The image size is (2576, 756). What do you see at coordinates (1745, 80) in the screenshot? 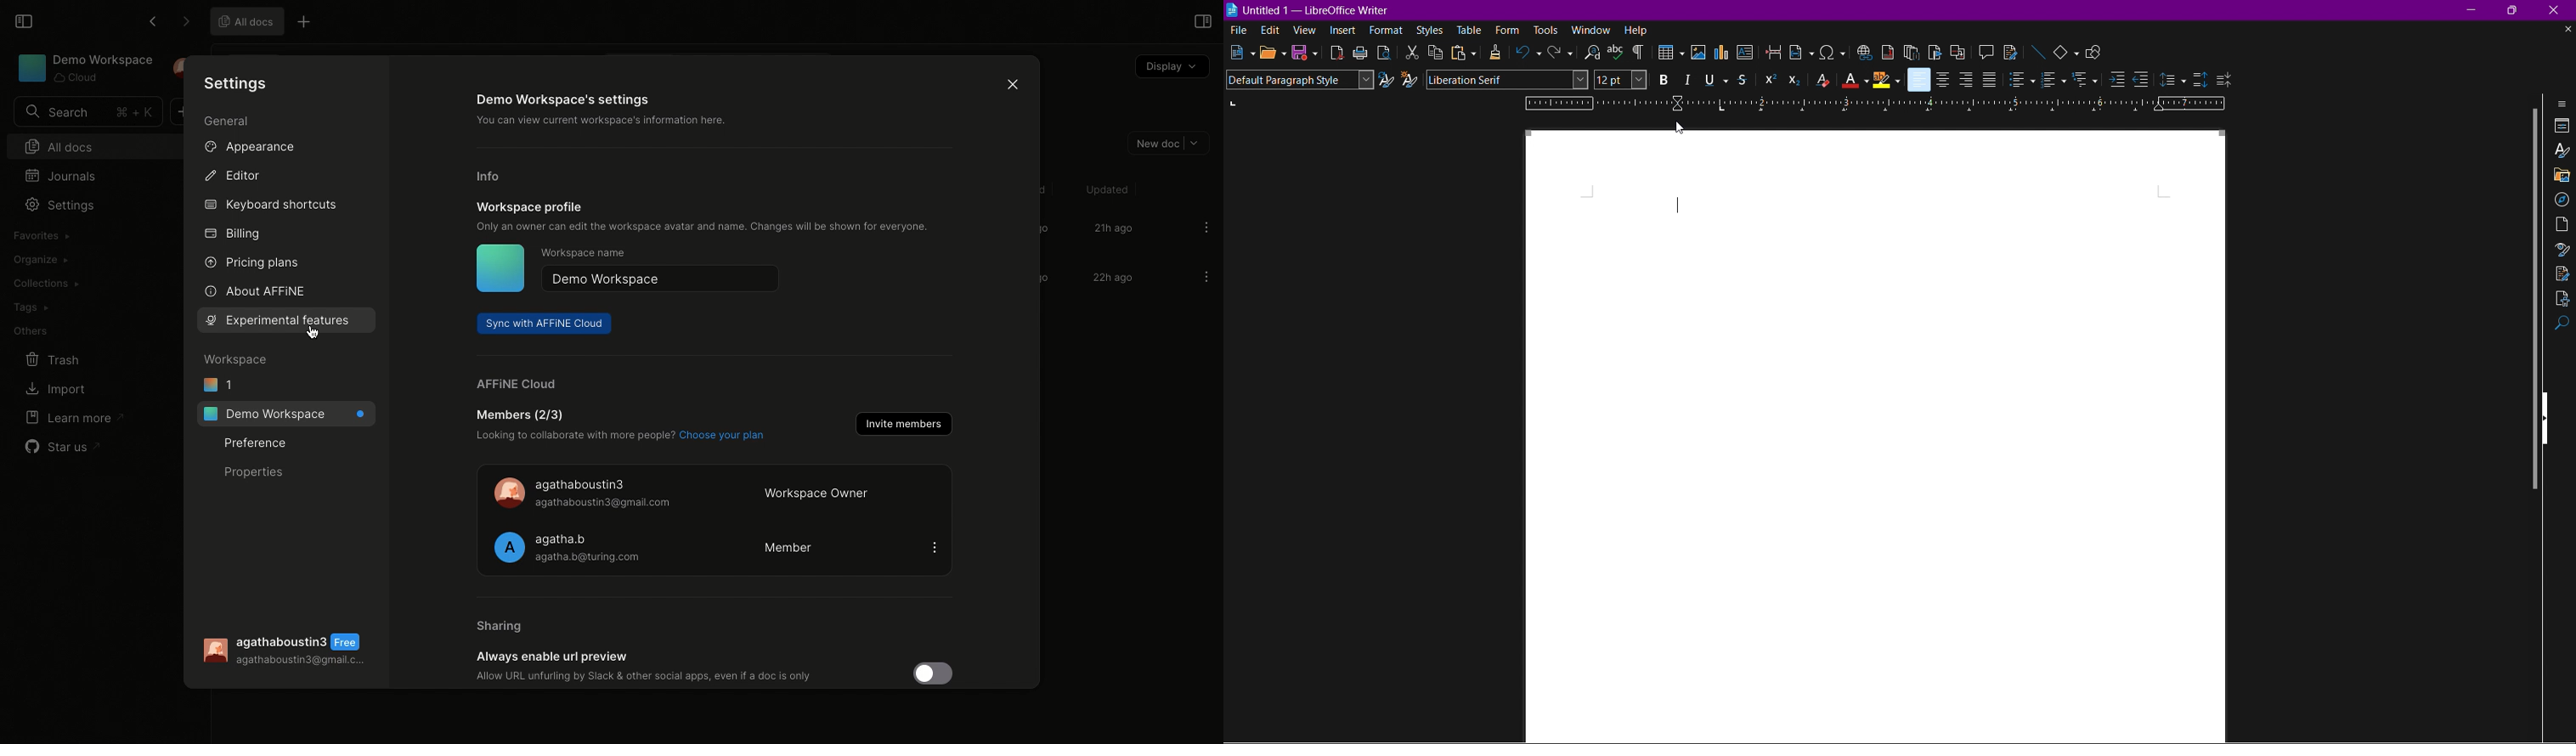
I see `Strikethrough` at bounding box center [1745, 80].